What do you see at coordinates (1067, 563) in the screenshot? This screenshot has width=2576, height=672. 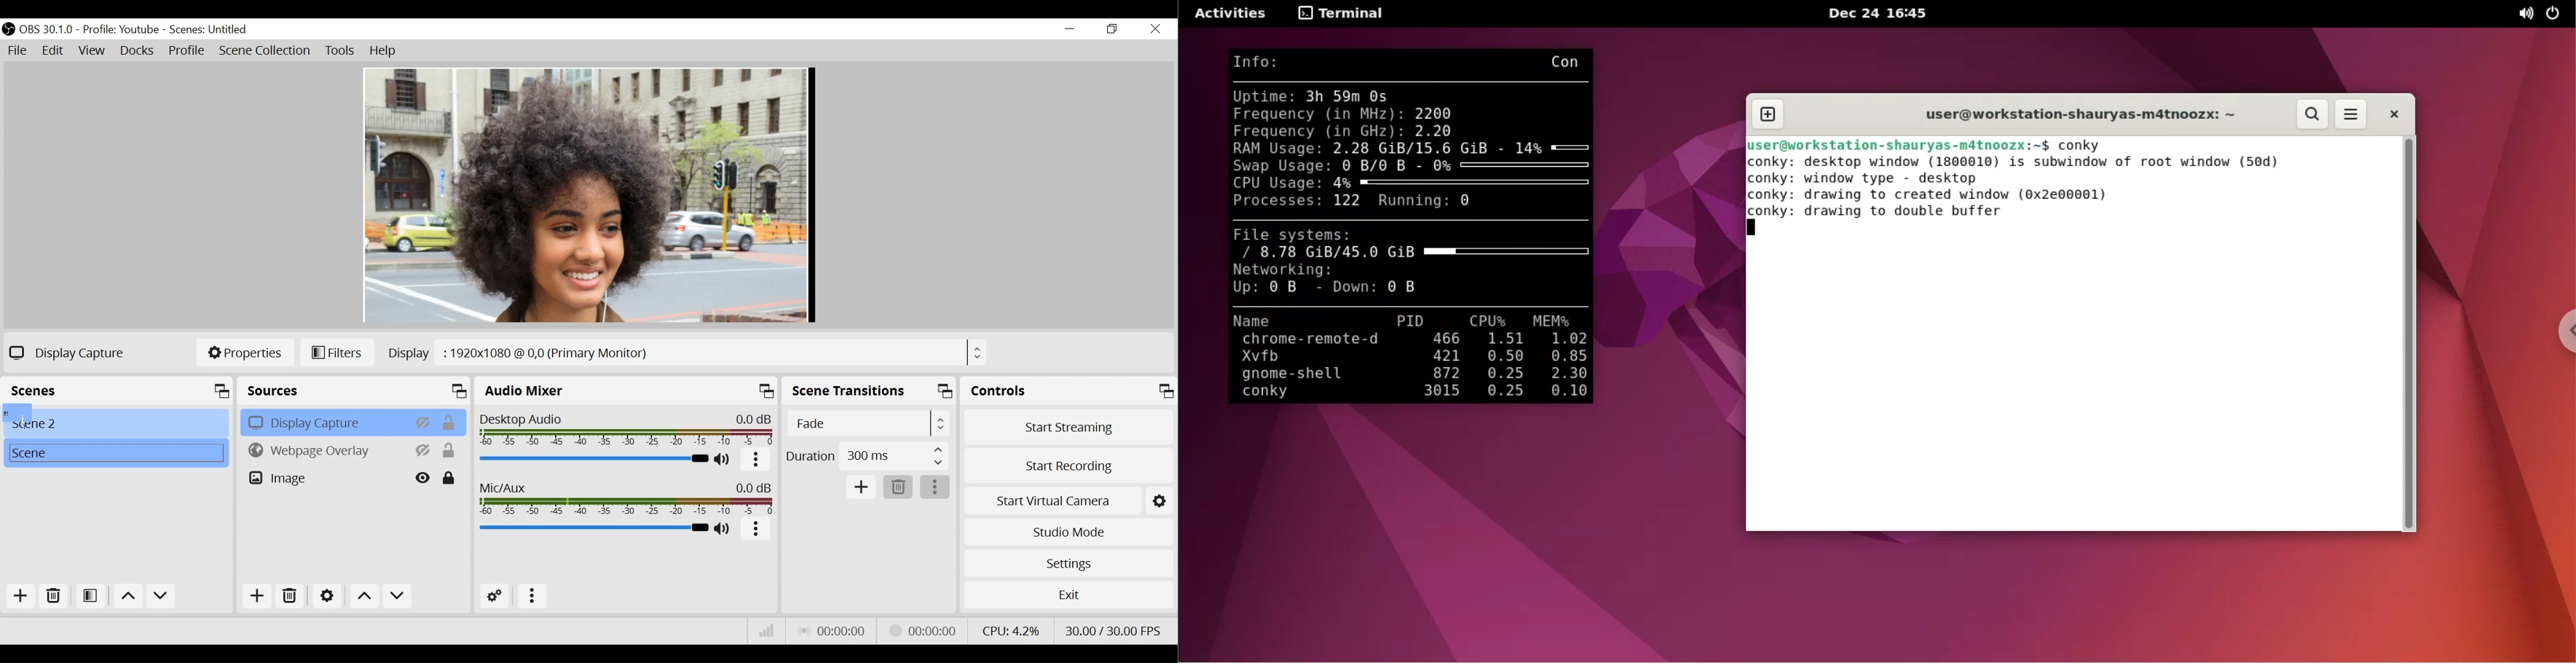 I see `Settings` at bounding box center [1067, 563].